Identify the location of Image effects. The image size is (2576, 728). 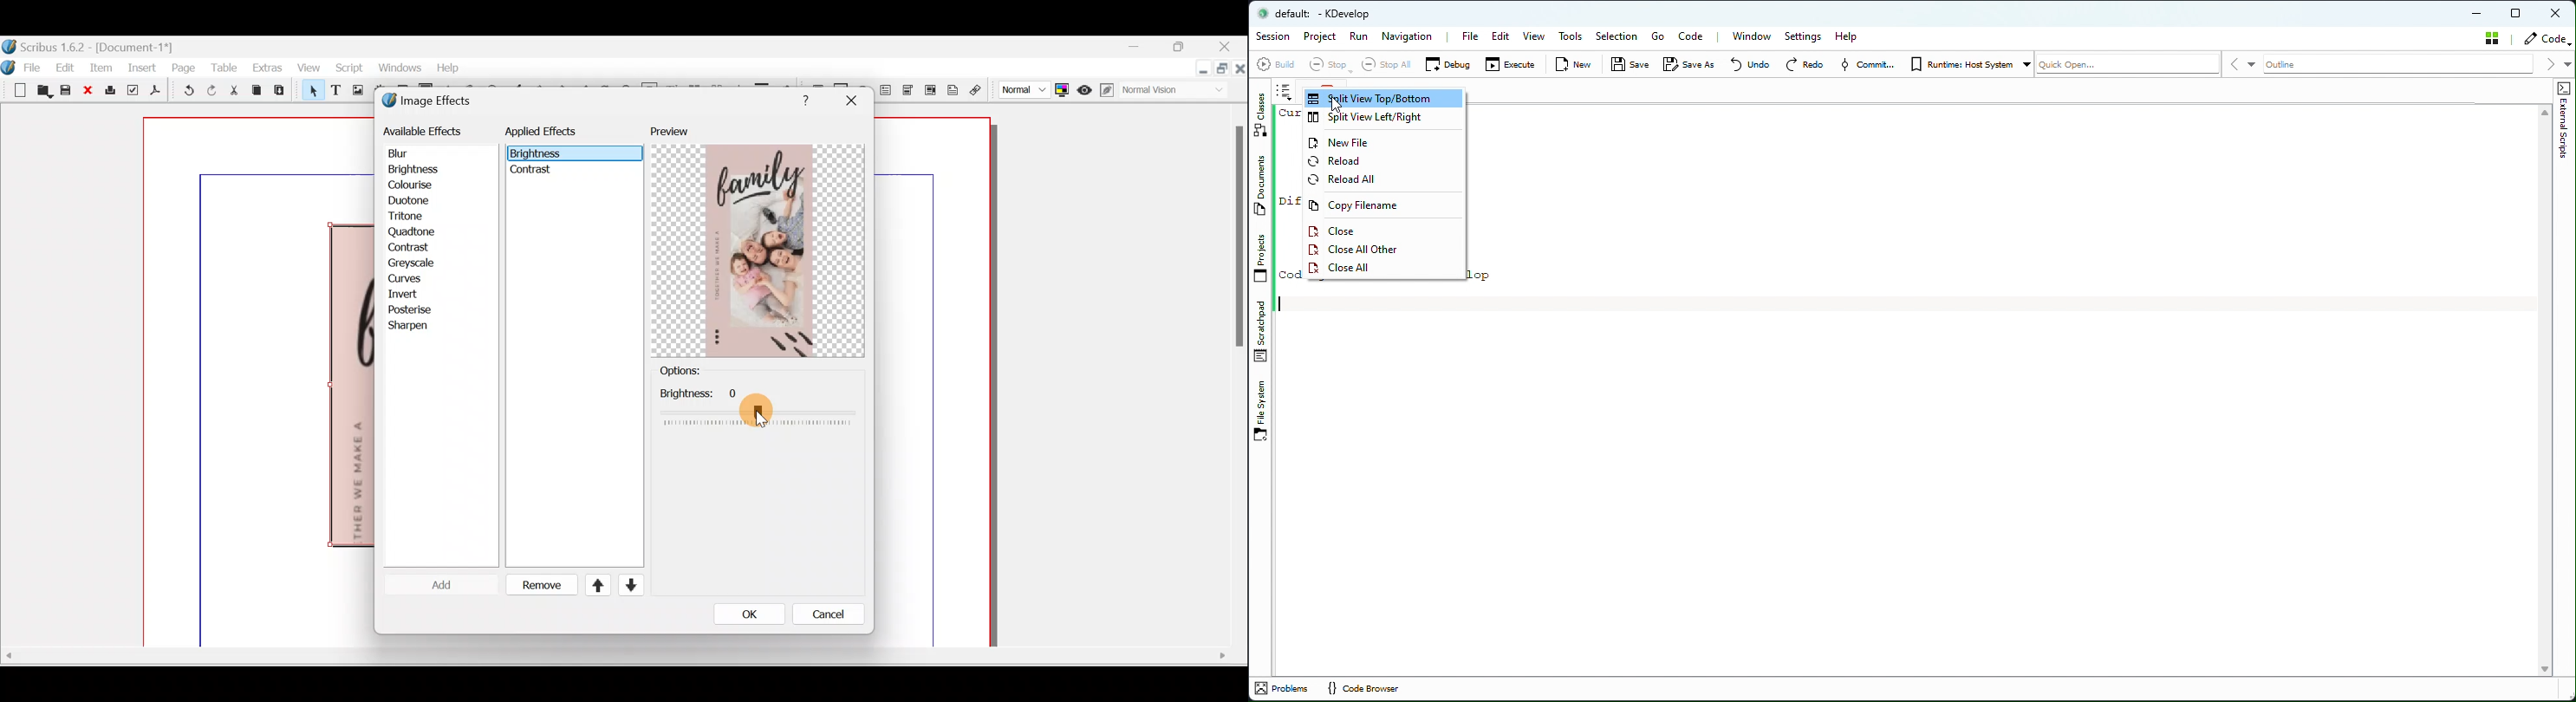
(434, 102).